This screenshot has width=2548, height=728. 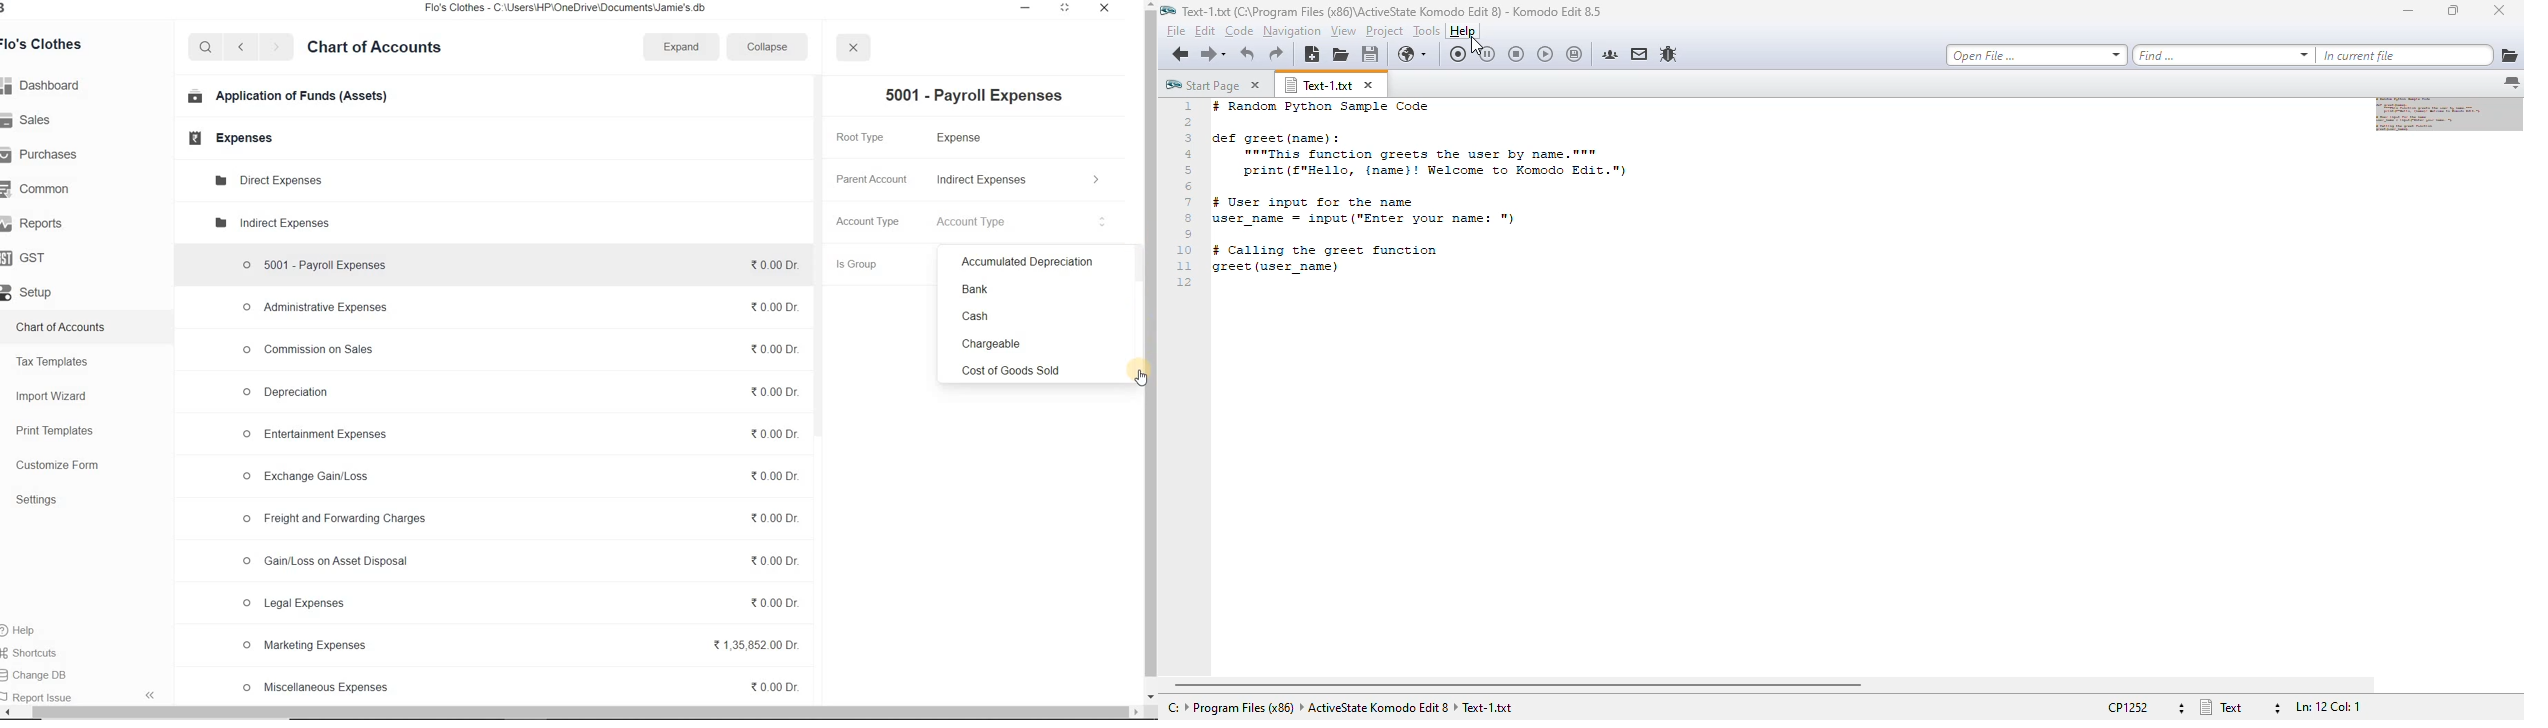 I want to click on Purchases, so click(x=48, y=155).